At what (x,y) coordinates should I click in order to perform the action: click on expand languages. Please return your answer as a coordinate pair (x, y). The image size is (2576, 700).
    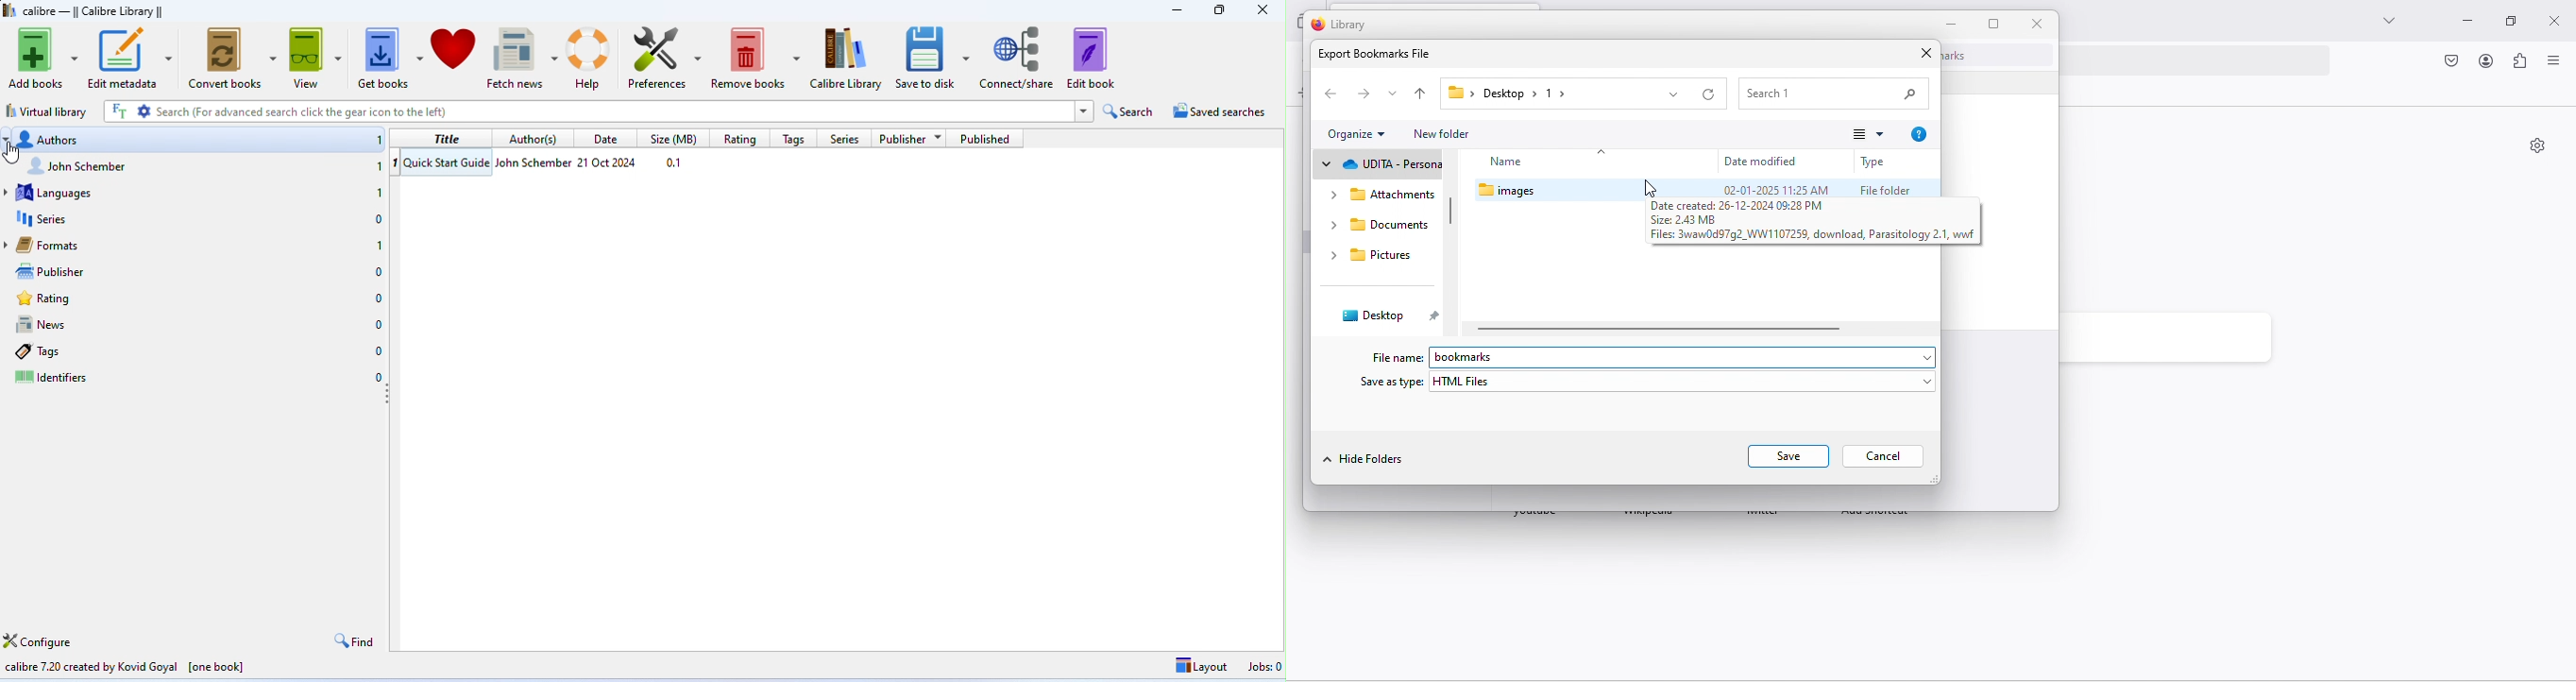
    Looking at the image, I should click on (8, 192).